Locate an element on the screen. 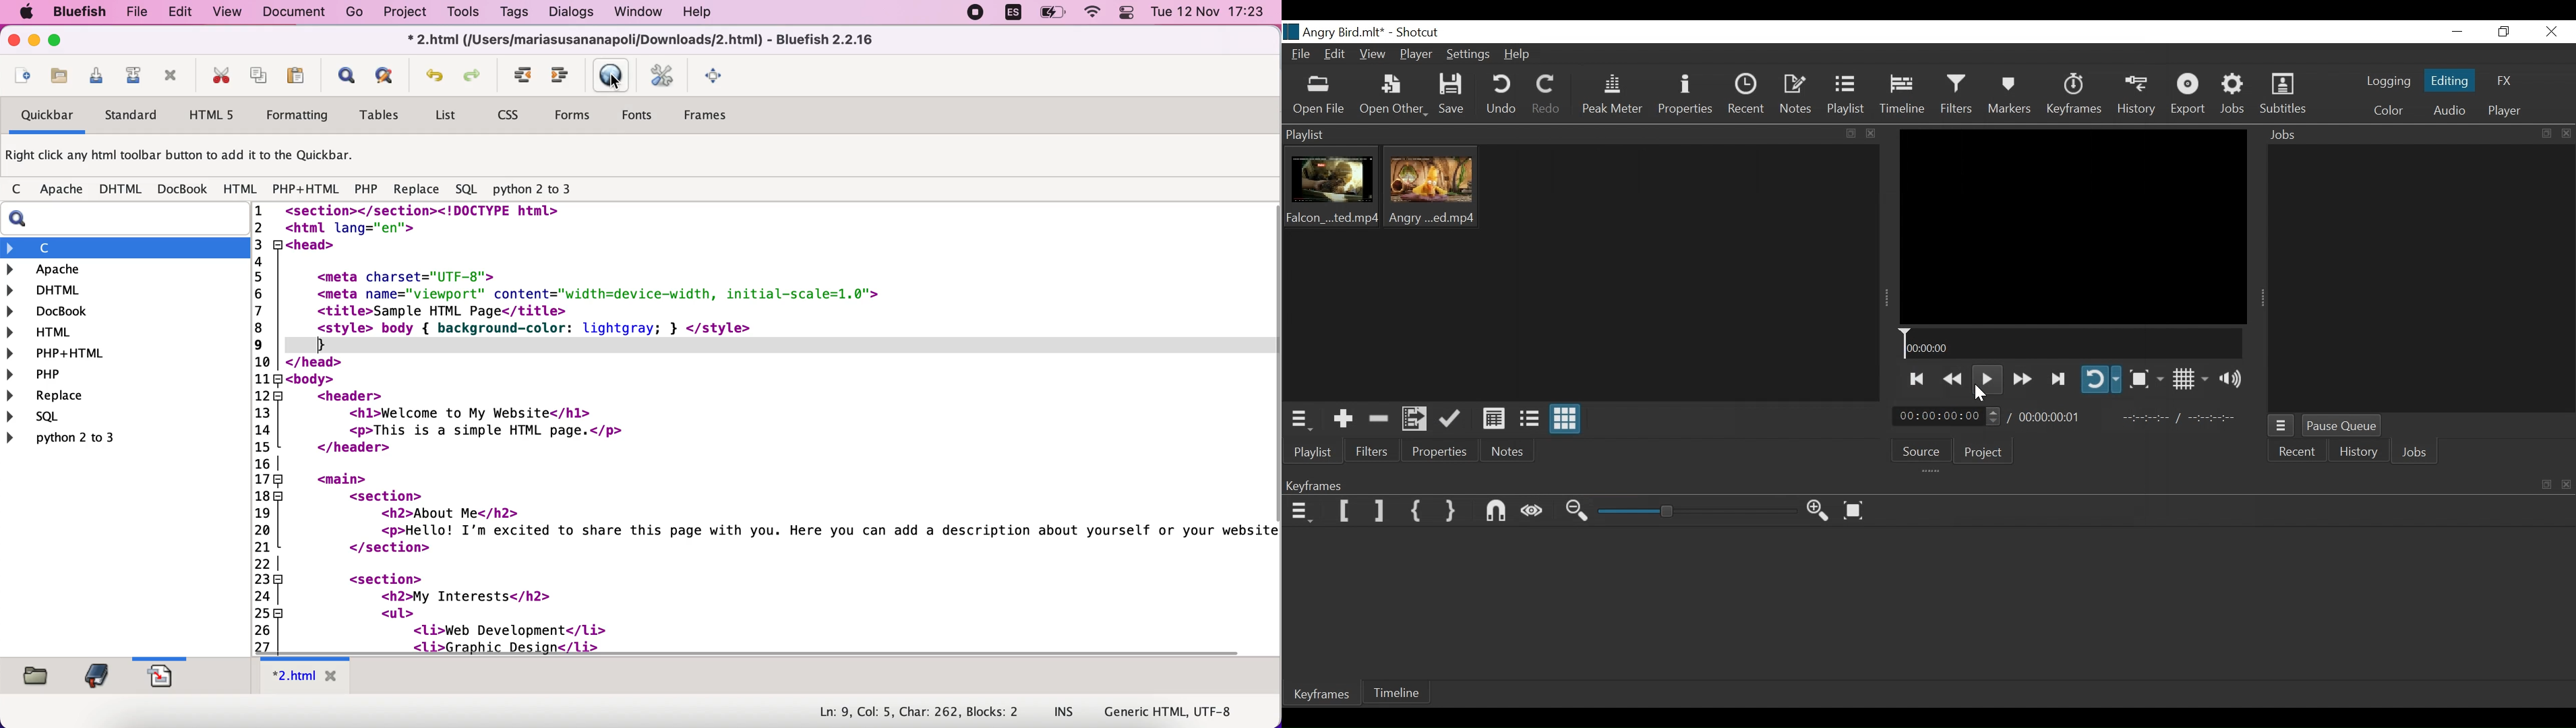  History is located at coordinates (2358, 451).